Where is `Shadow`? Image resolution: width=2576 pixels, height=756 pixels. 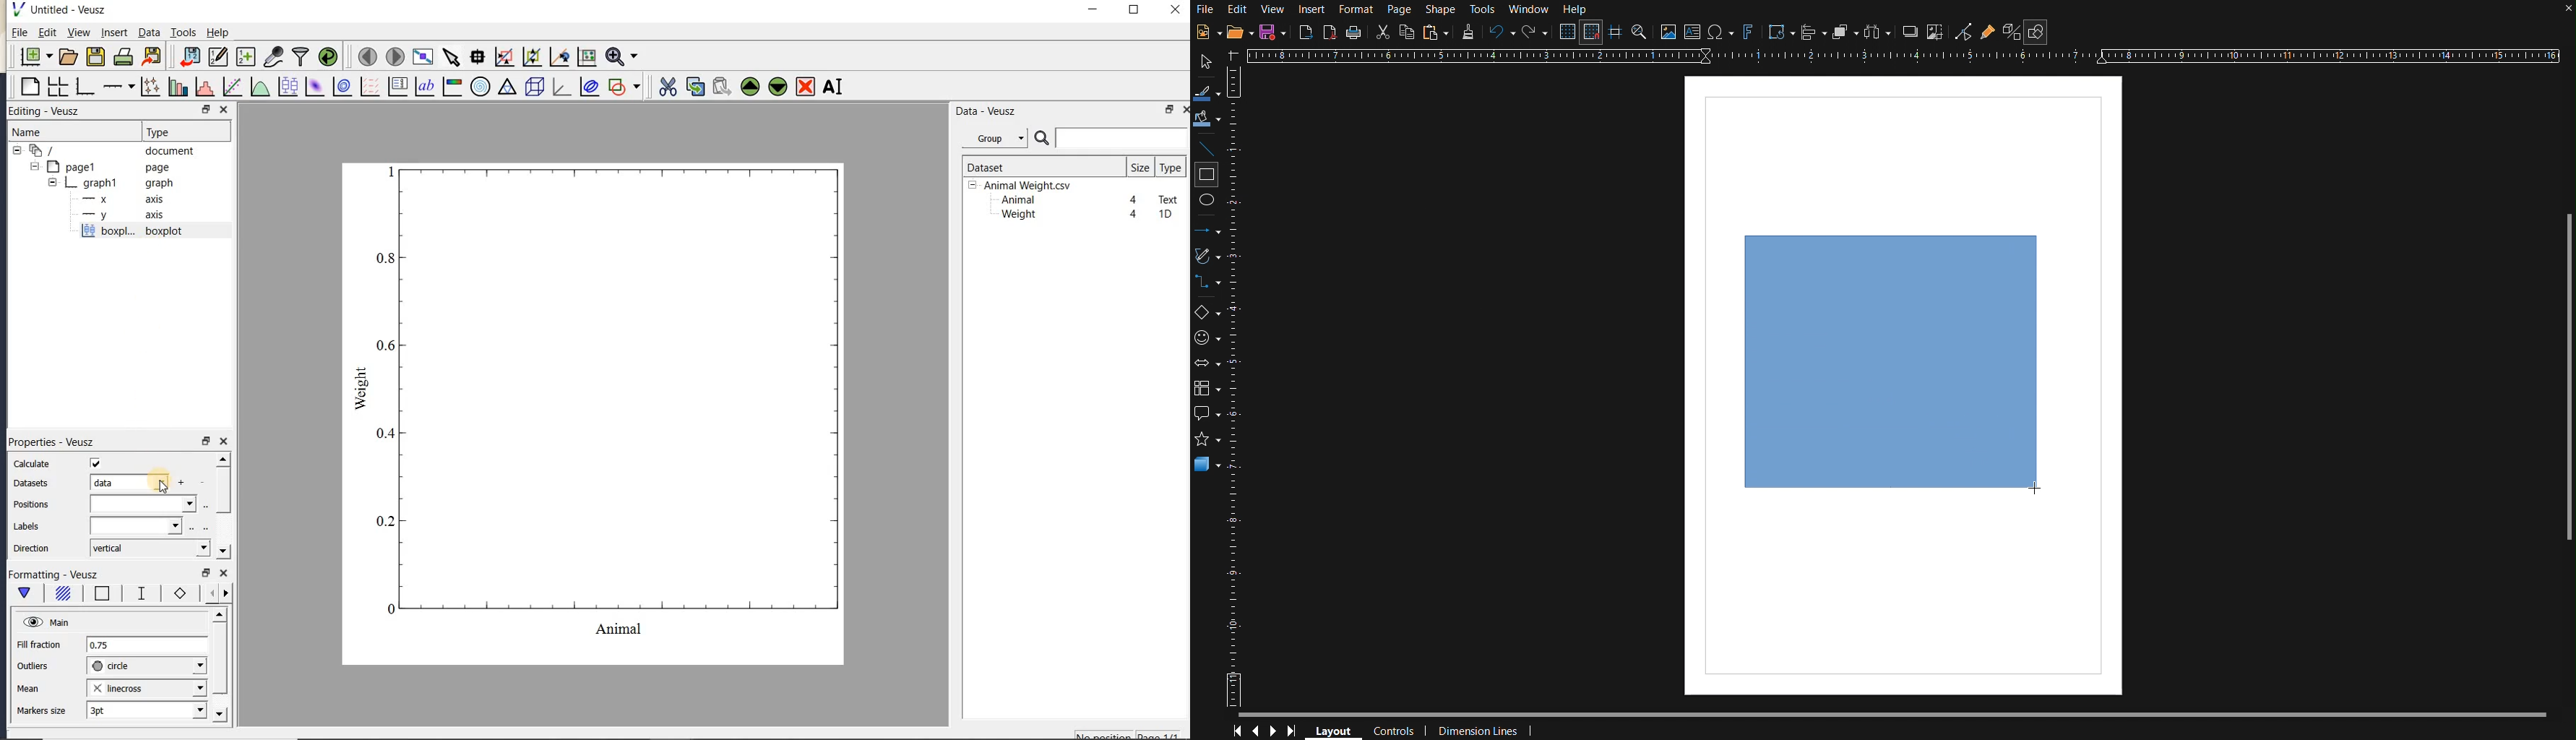
Shadow is located at coordinates (1909, 31).